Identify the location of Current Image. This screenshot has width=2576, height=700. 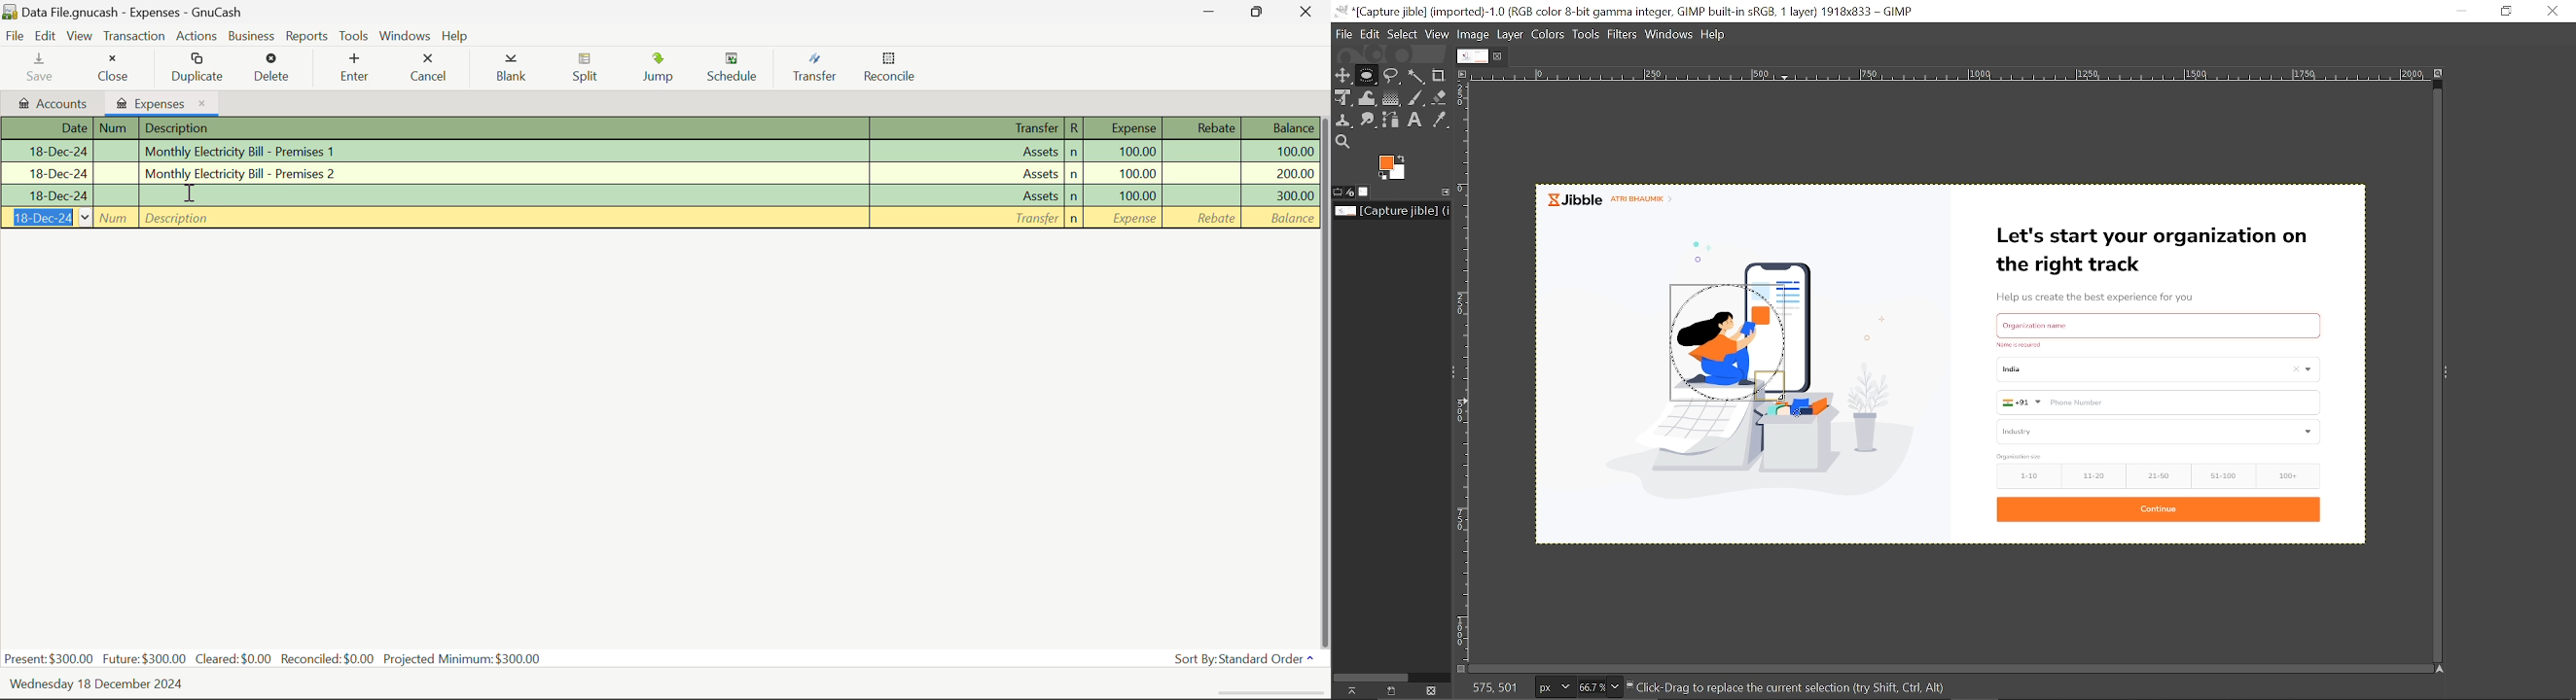
(1472, 56).